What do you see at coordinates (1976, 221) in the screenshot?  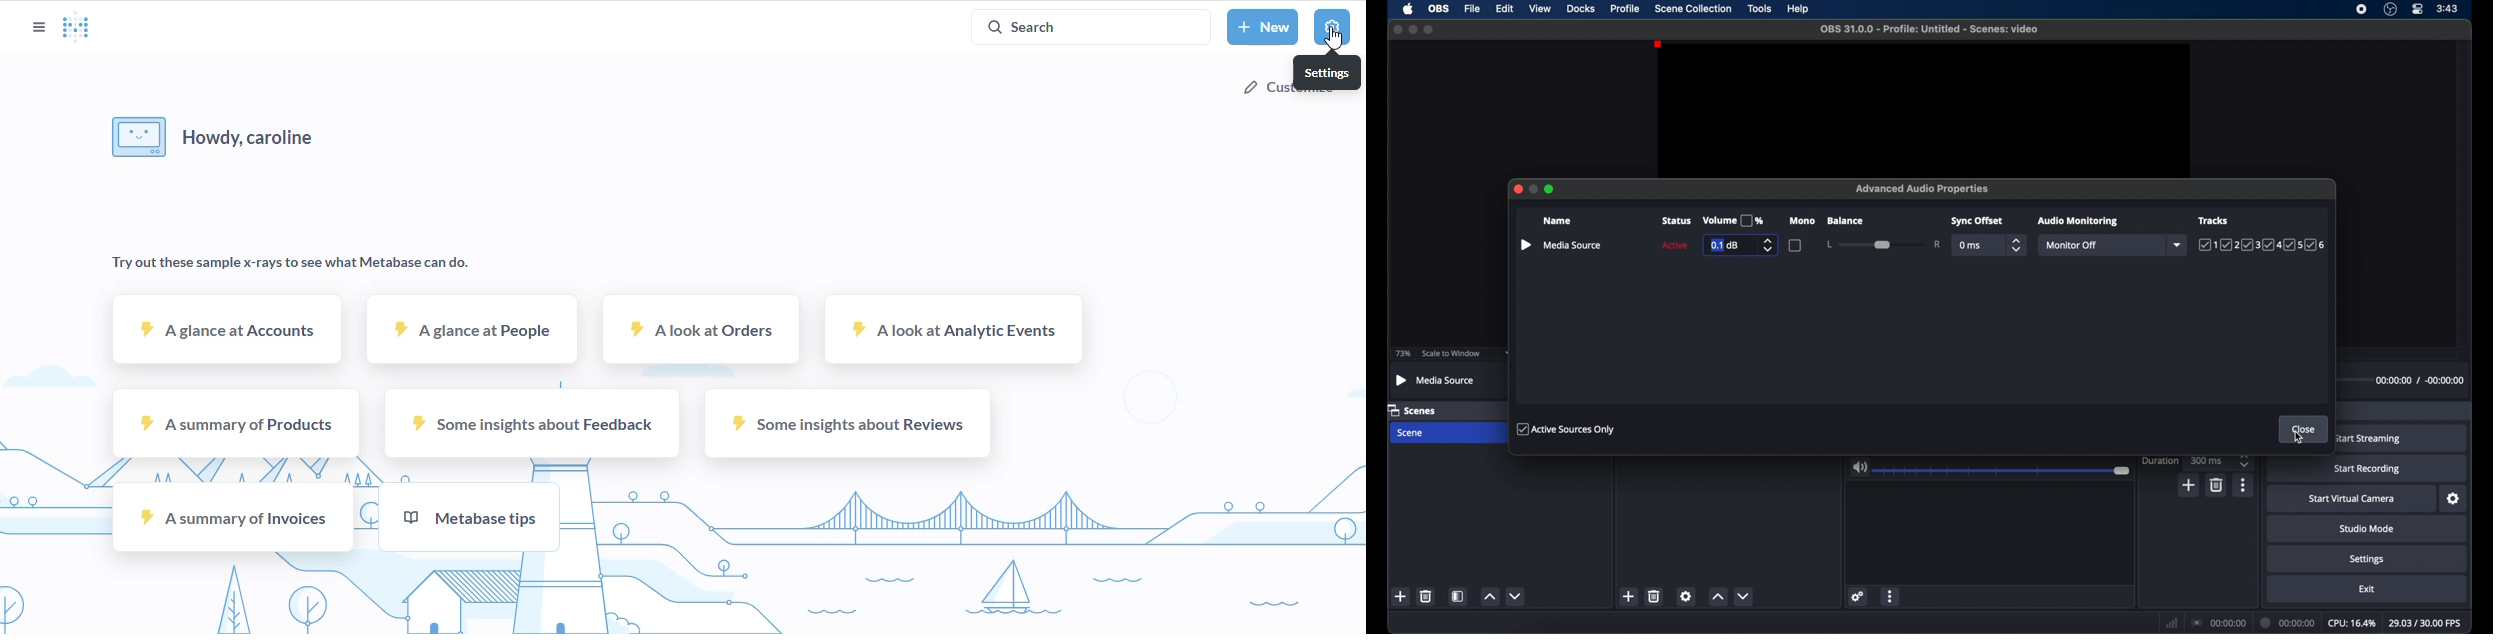 I see `sync offset` at bounding box center [1976, 221].